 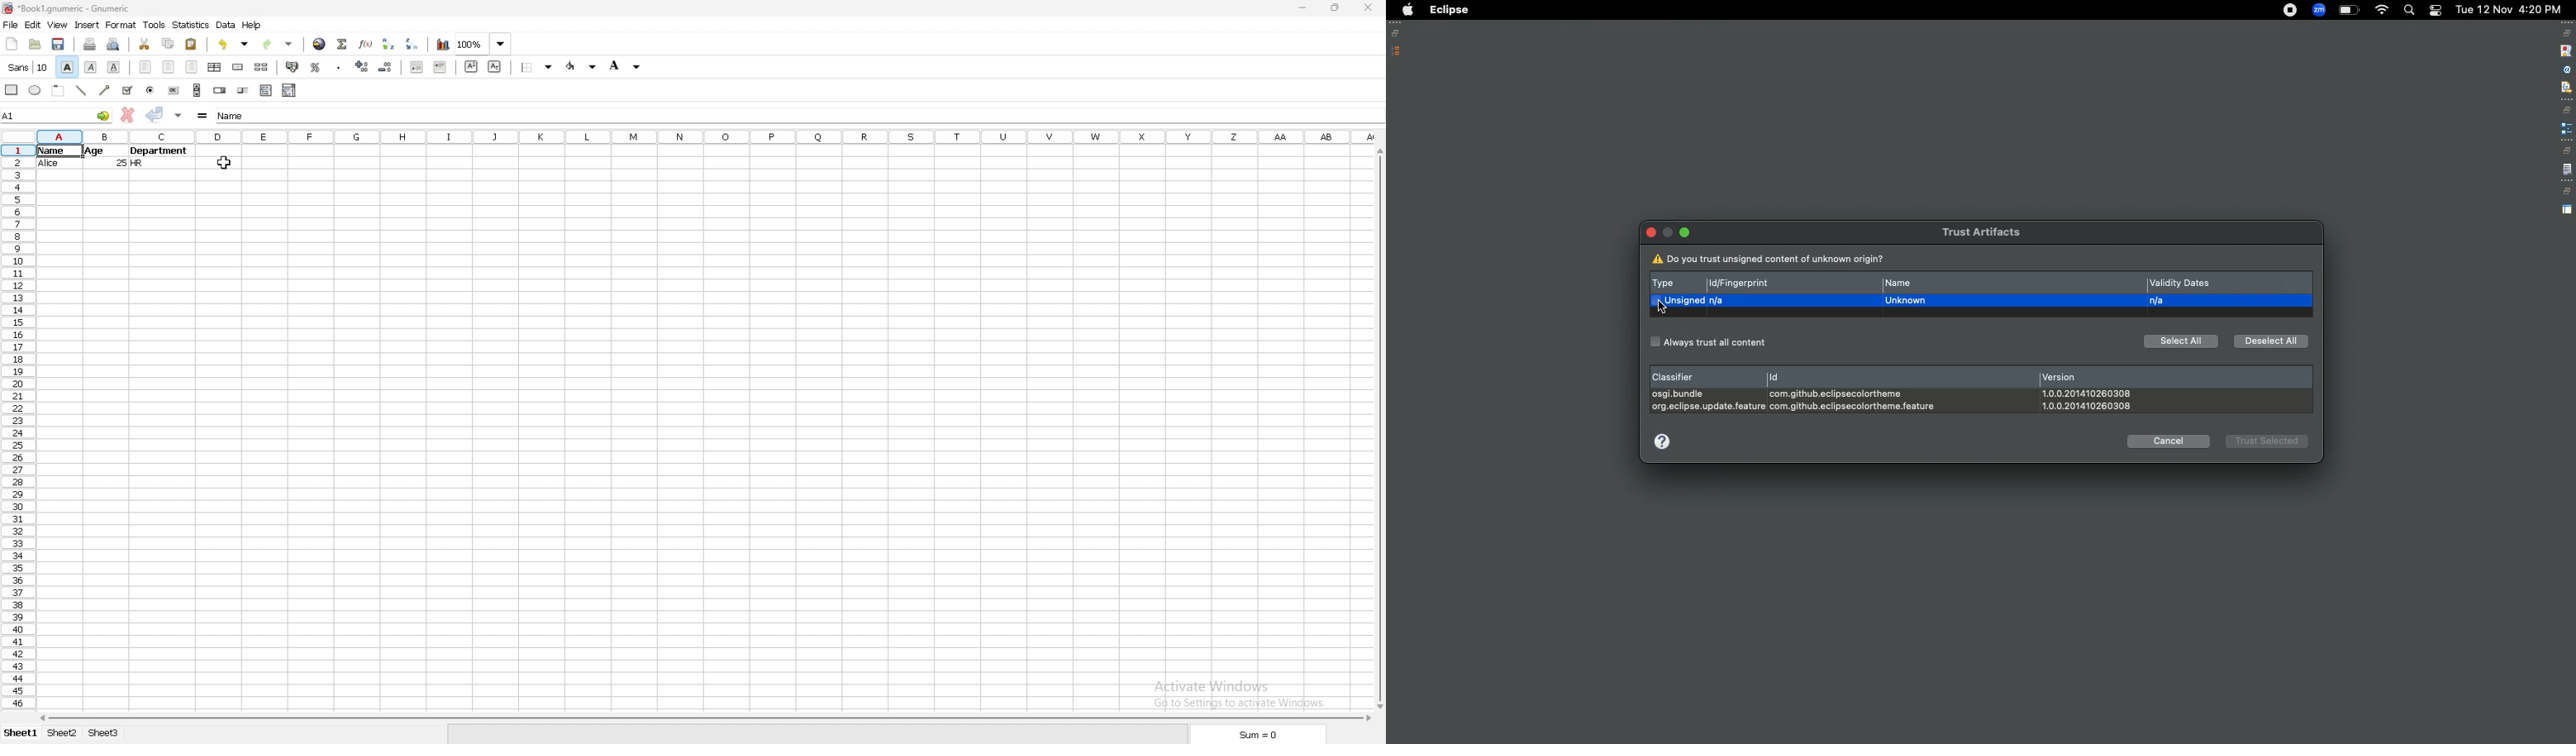 What do you see at coordinates (1742, 284) in the screenshot?
I see `Id/fingerprint` at bounding box center [1742, 284].